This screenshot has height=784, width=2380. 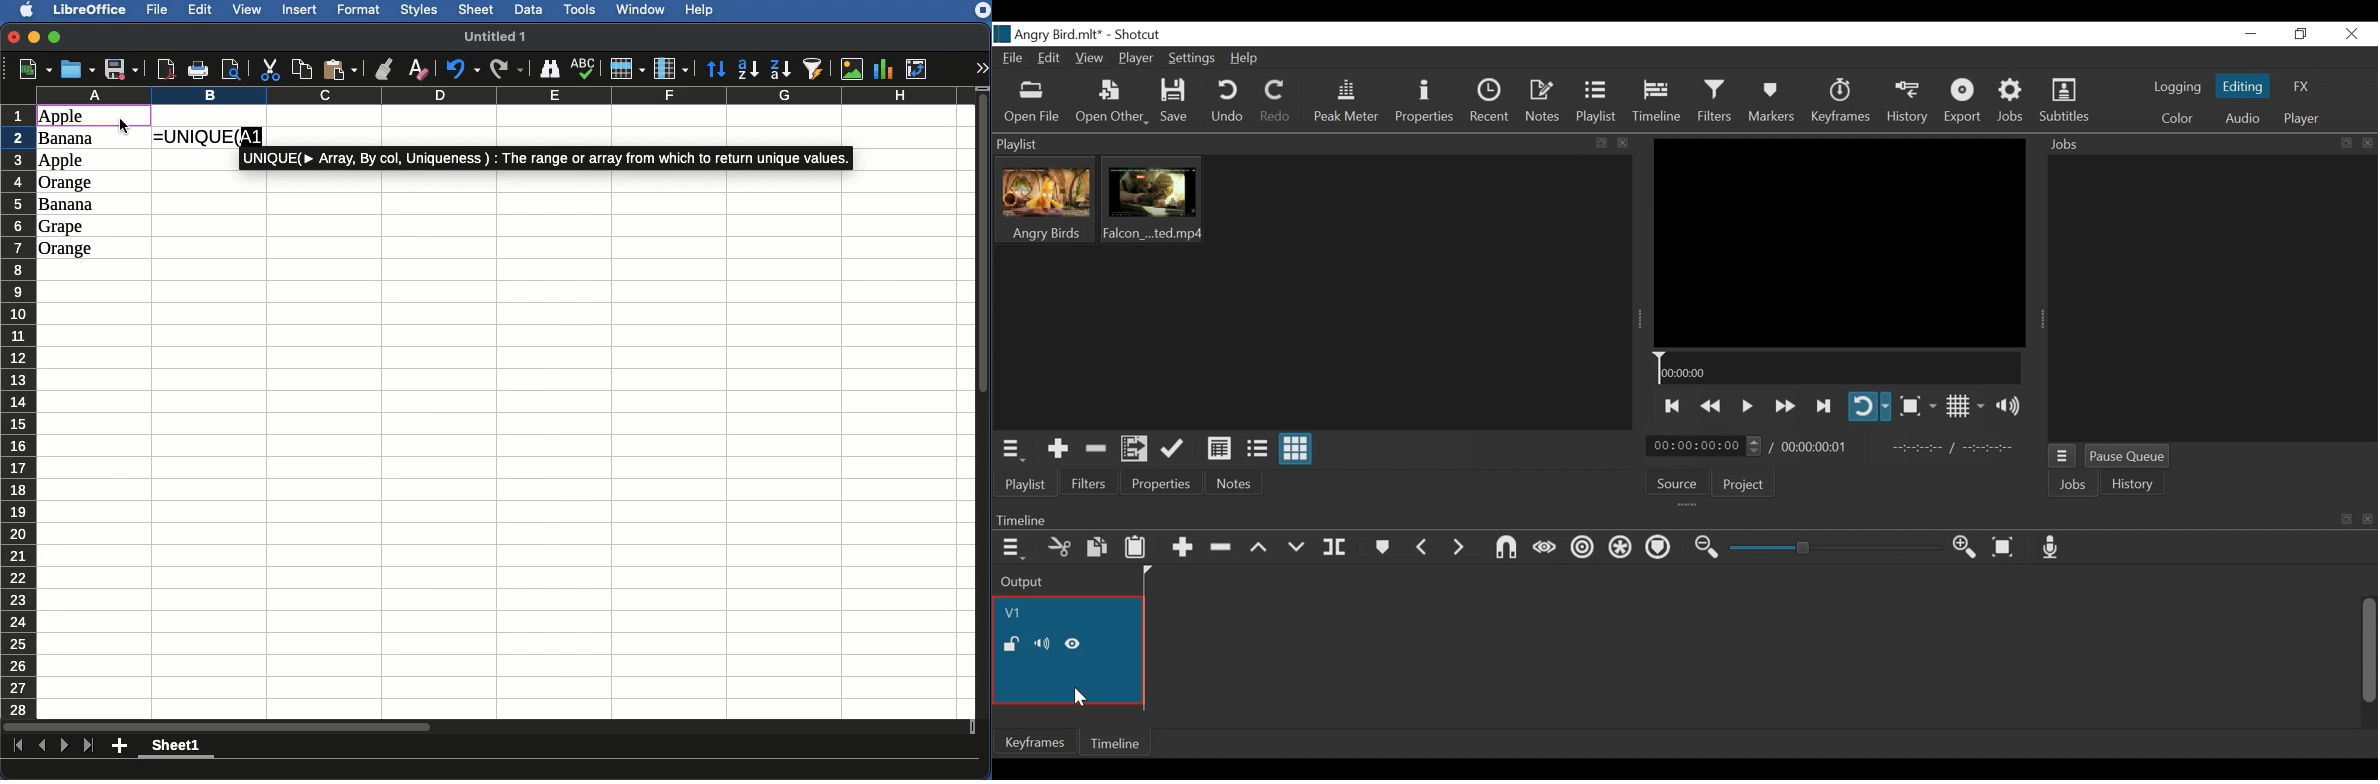 What do you see at coordinates (1313, 144) in the screenshot?
I see `Playlist` at bounding box center [1313, 144].